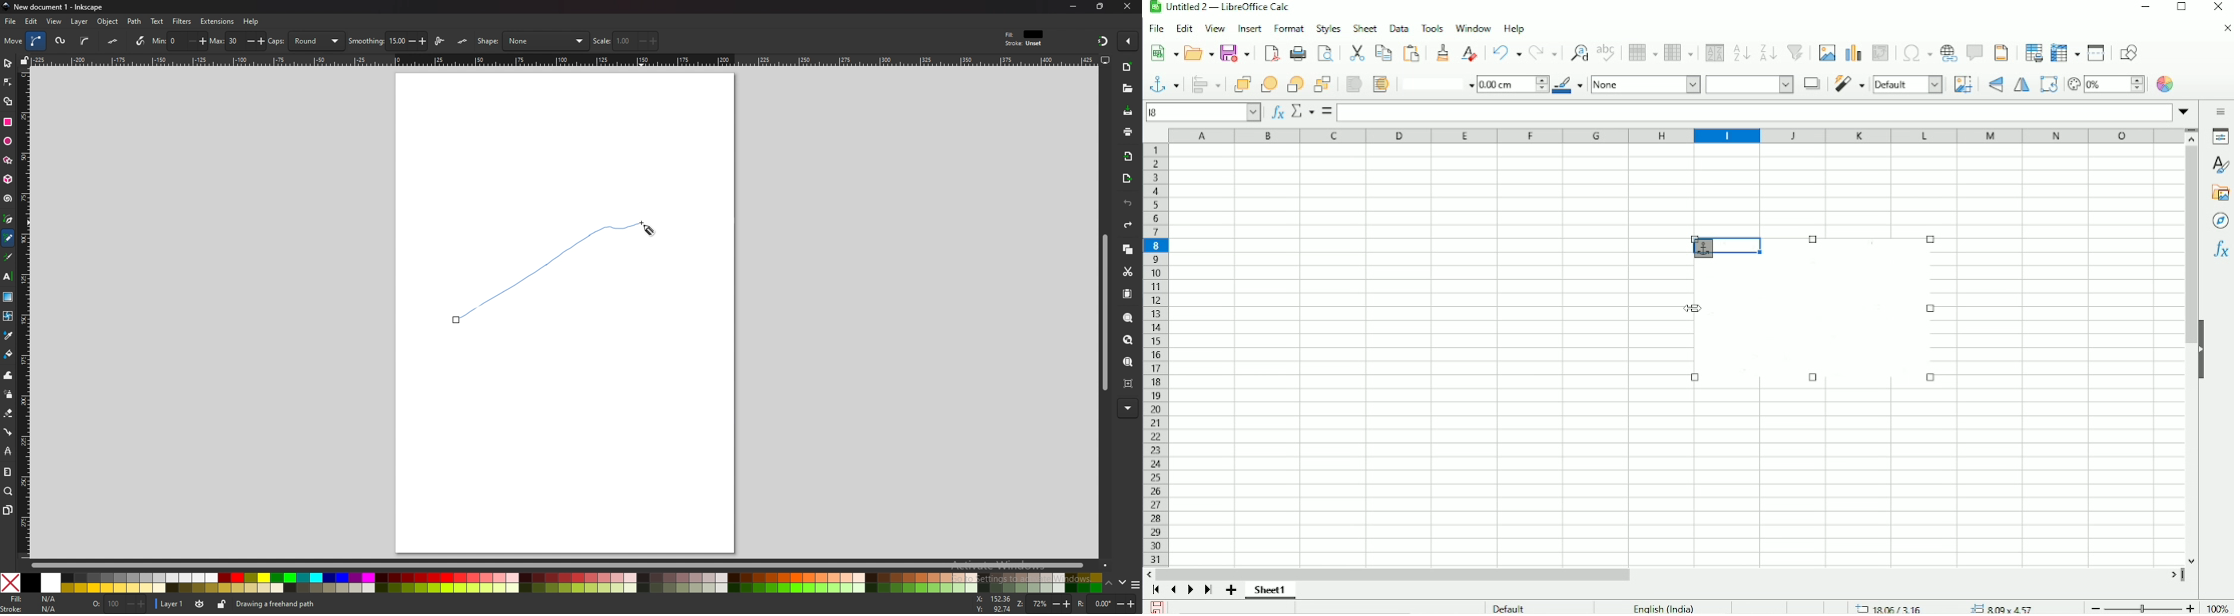 This screenshot has height=616, width=2240. I want to click on Show Draw functions , so click(2133, 52).